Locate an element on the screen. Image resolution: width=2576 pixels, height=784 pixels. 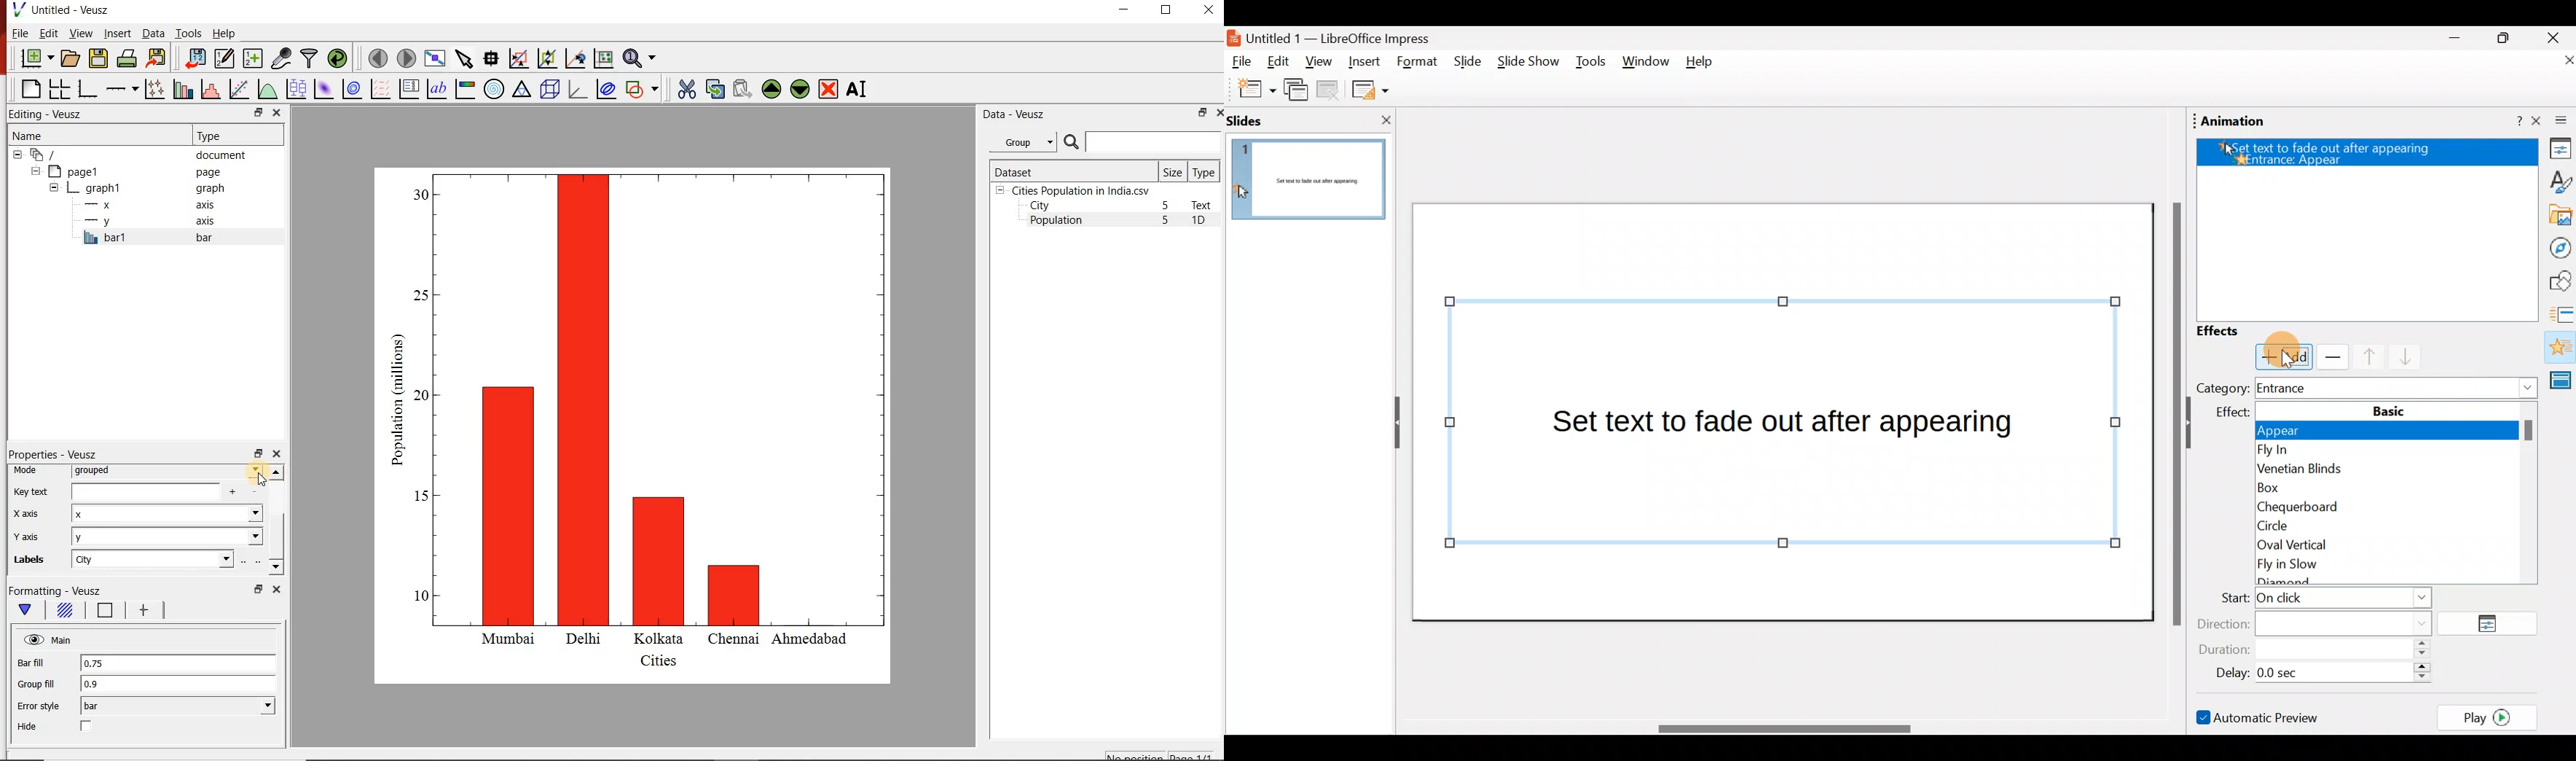
Animation is located at coordinates (2234, 121).